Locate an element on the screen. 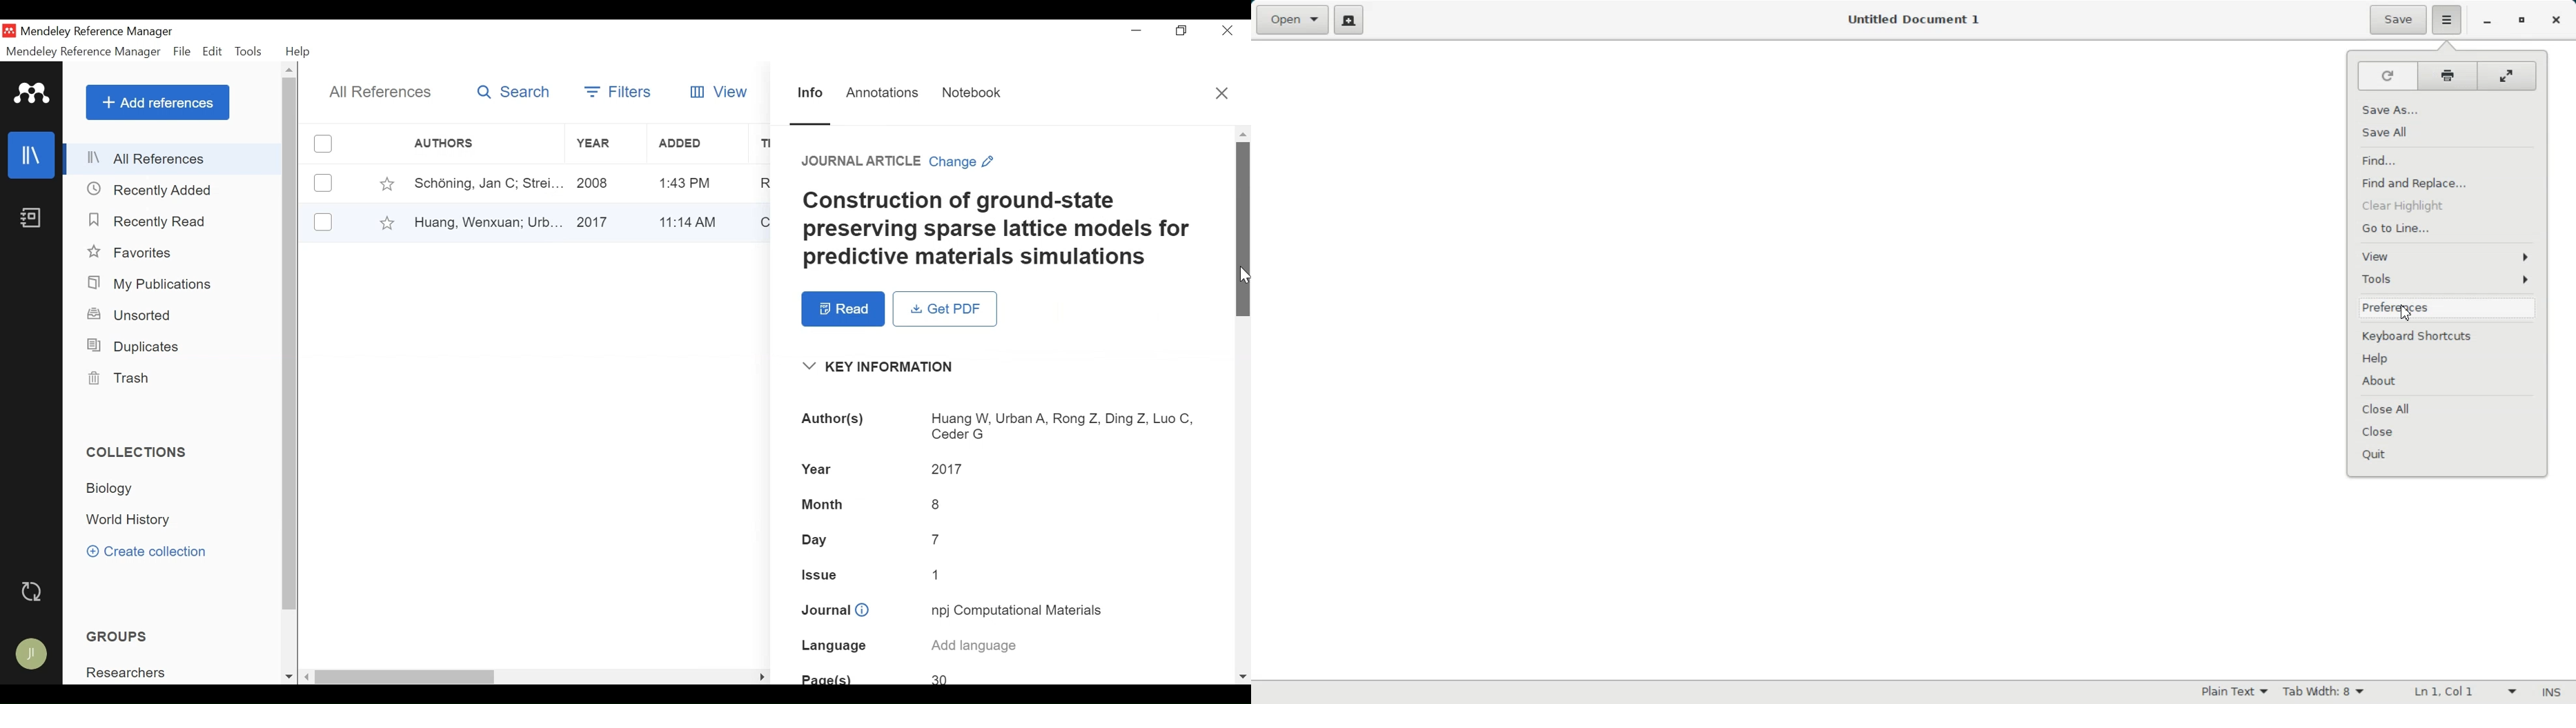 This screenshot has height=728, width=2576. Collections is located at coordinates (138, 452).